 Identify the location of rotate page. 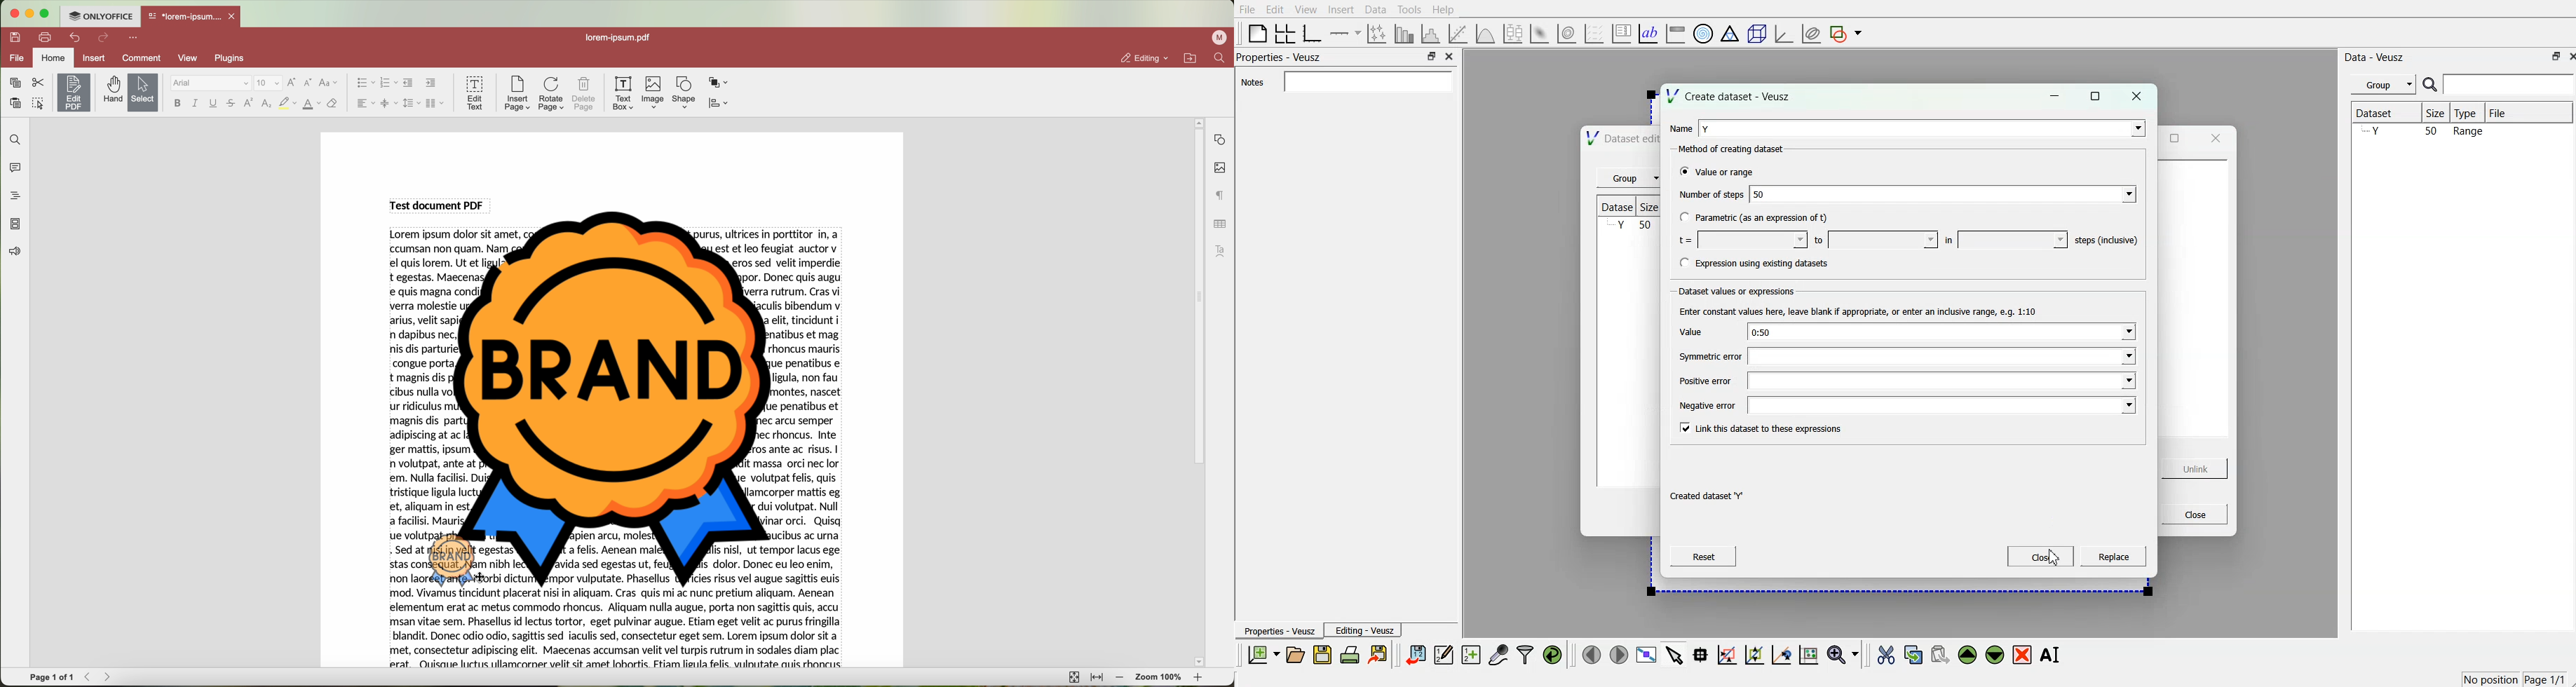
(552, 94).